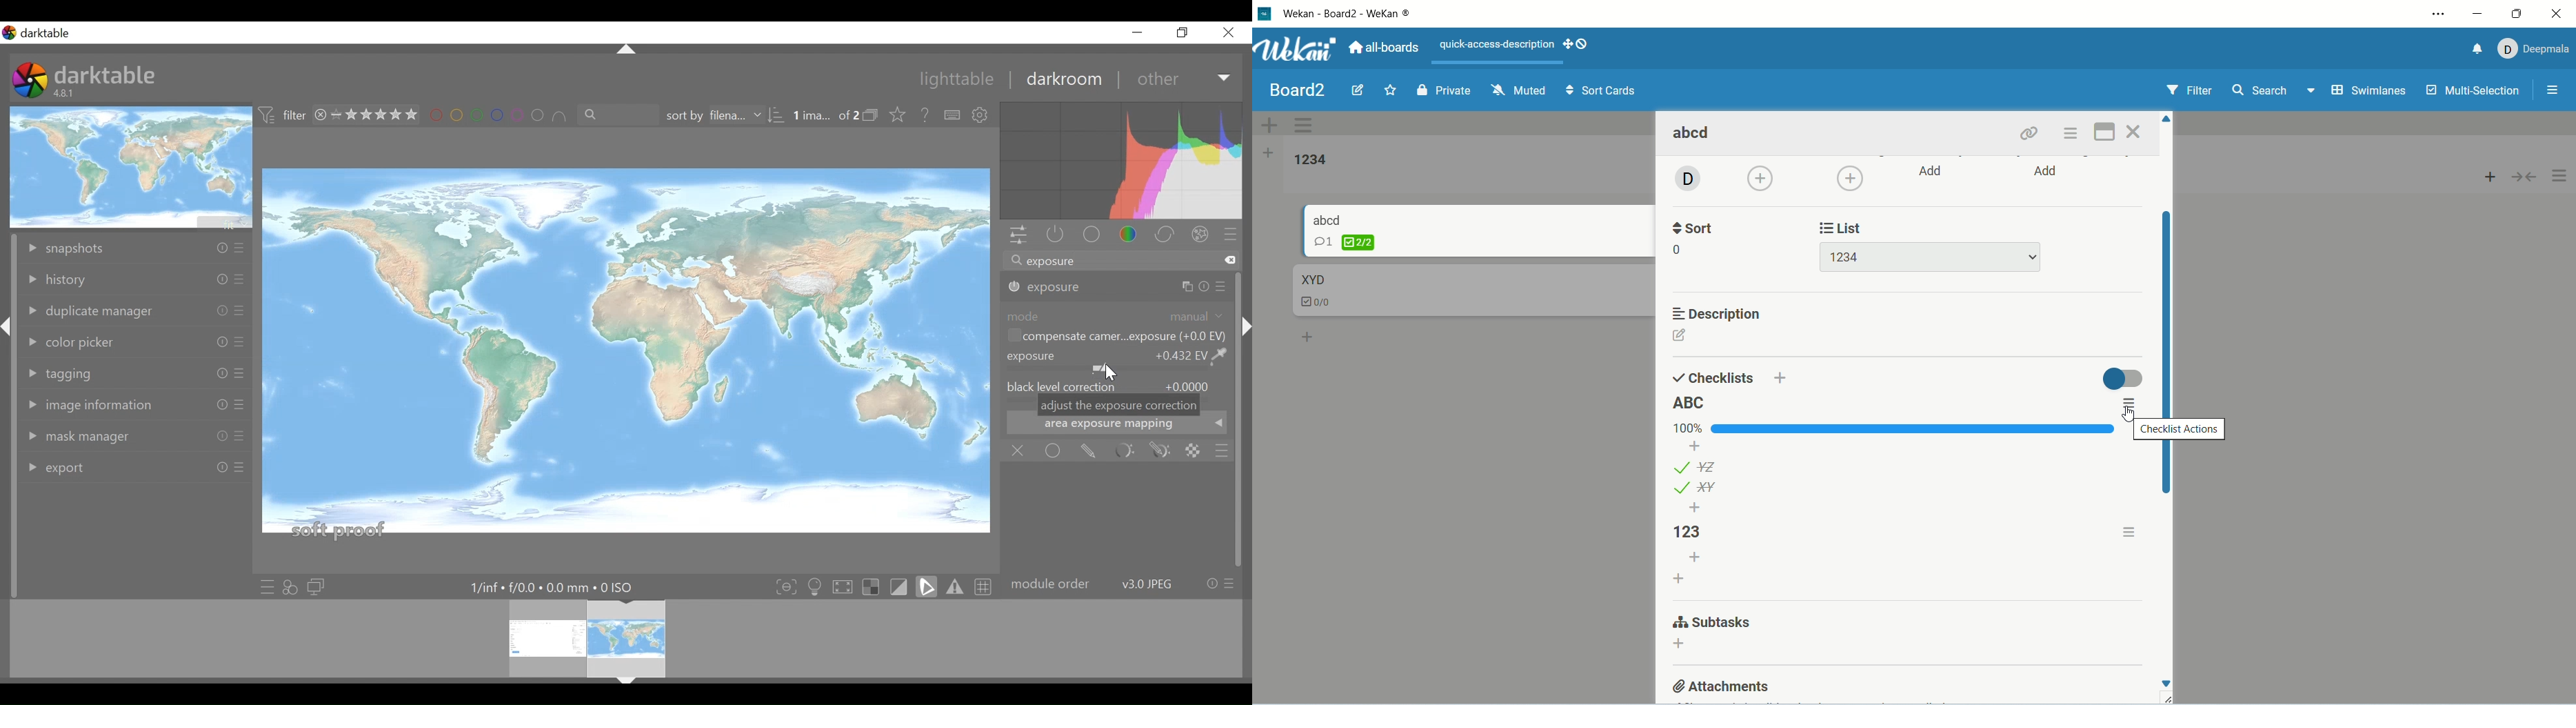 This screenshot has height=728, width=2576. Describe the element at coordinates (2048, 172) in the screenshot. I see `add` at that location.